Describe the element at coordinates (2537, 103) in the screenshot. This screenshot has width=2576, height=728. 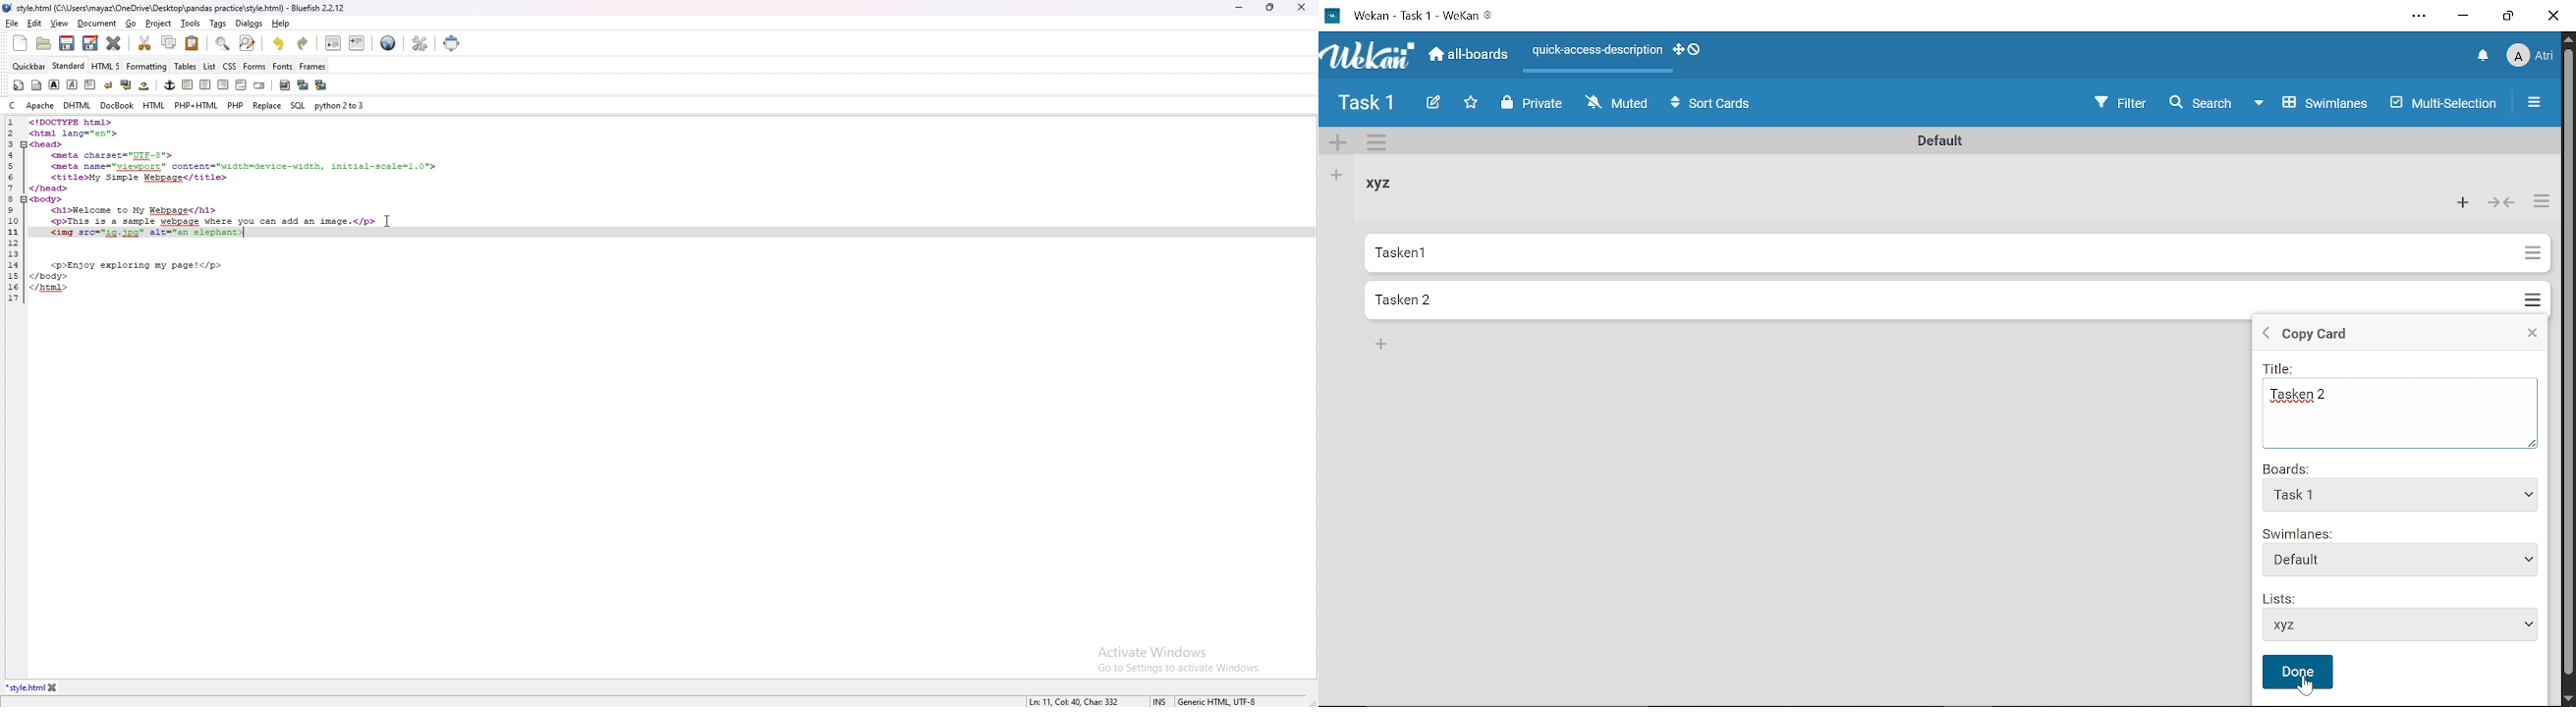
I see `Open/close sidebar` at that location.